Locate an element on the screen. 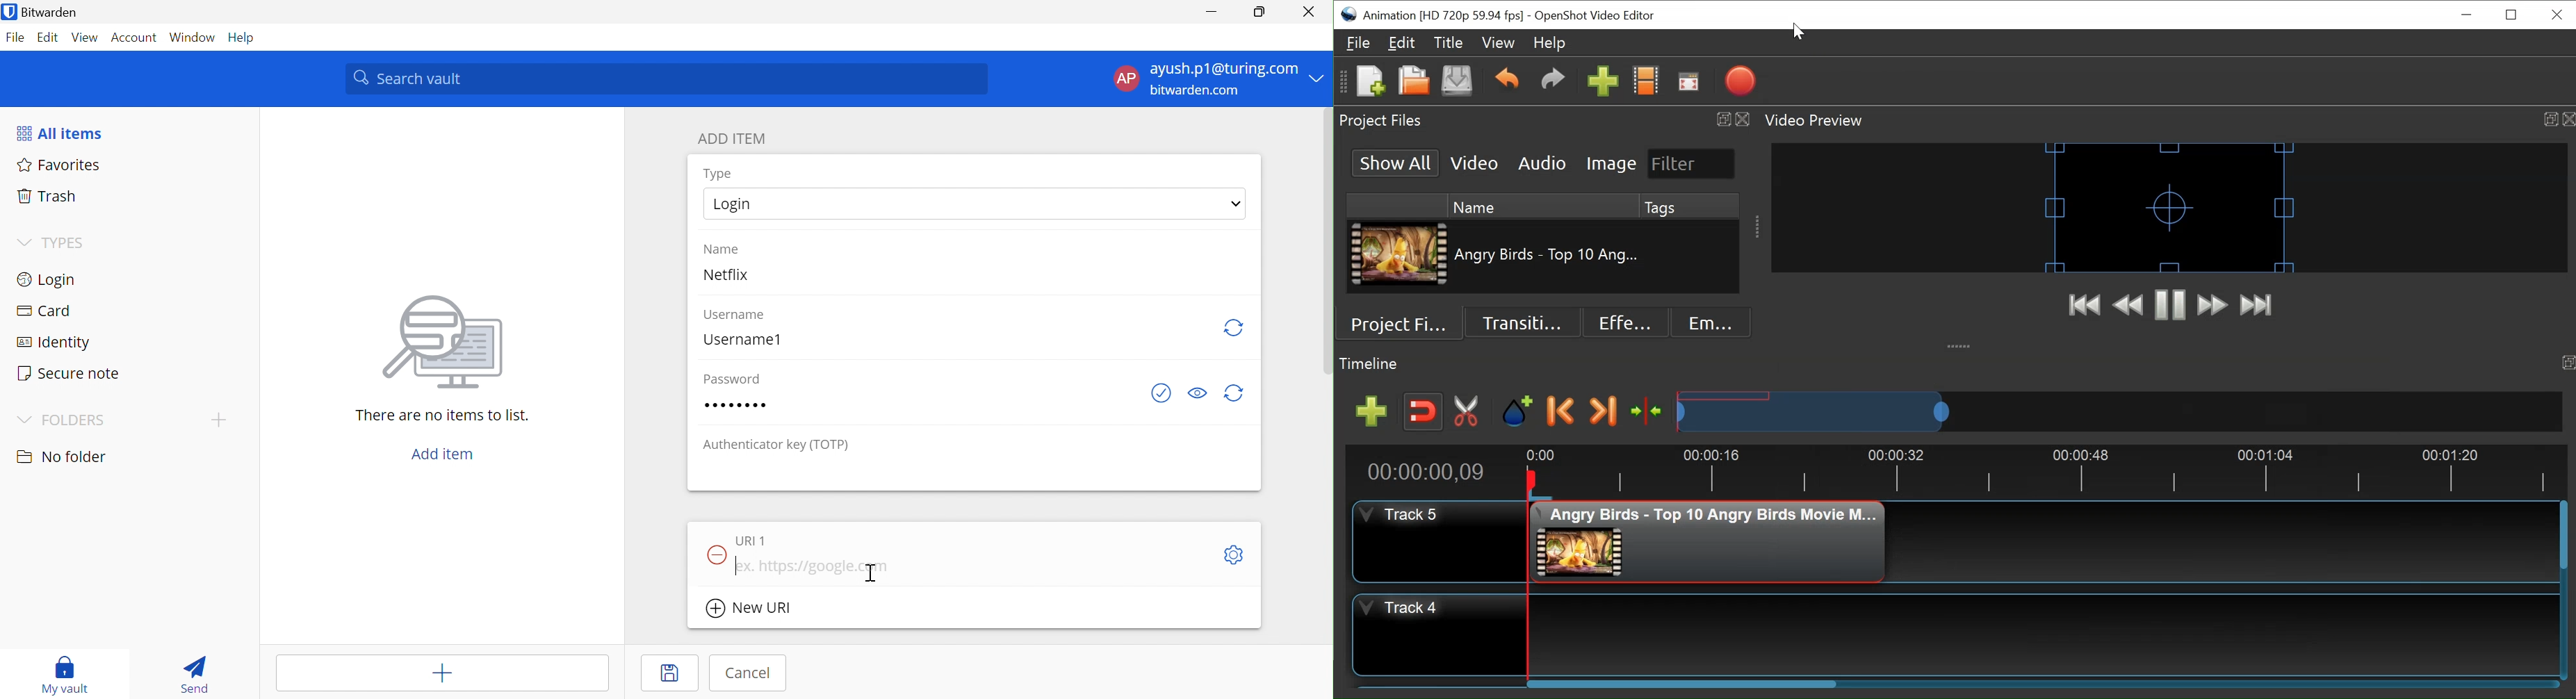 Image resolution: width=2576 pixels, height=700 pixels. Project Files is located at coordinates (1404, 323).